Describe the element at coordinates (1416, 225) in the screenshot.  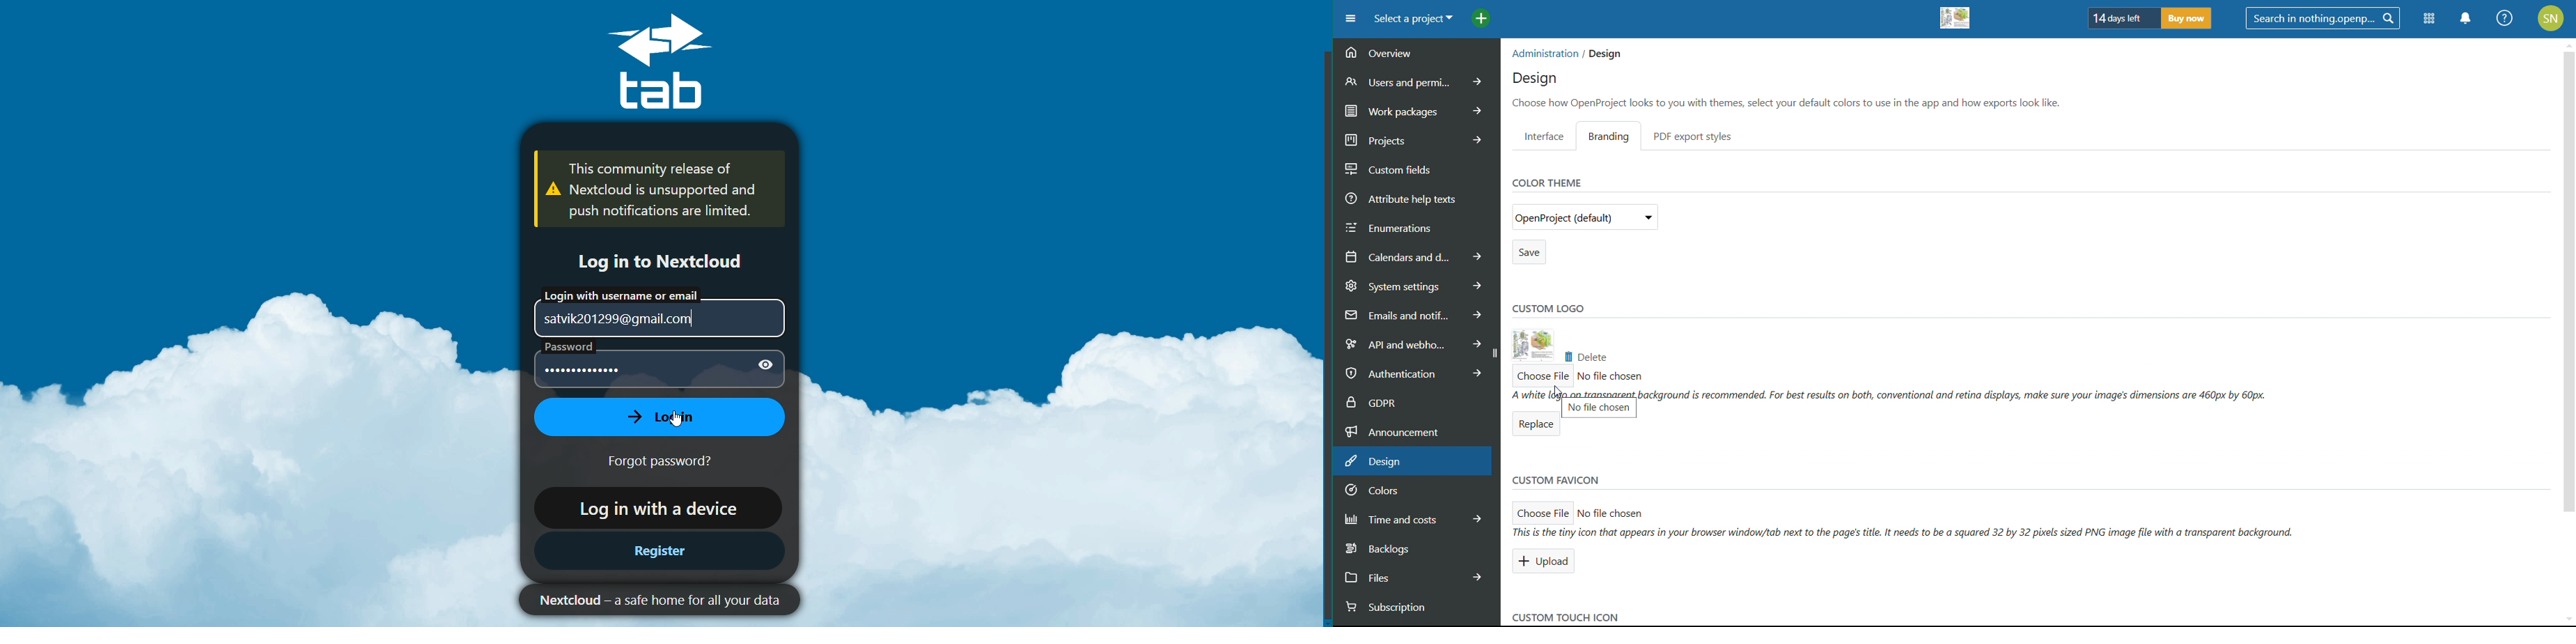
I see `enumerations` at that location.